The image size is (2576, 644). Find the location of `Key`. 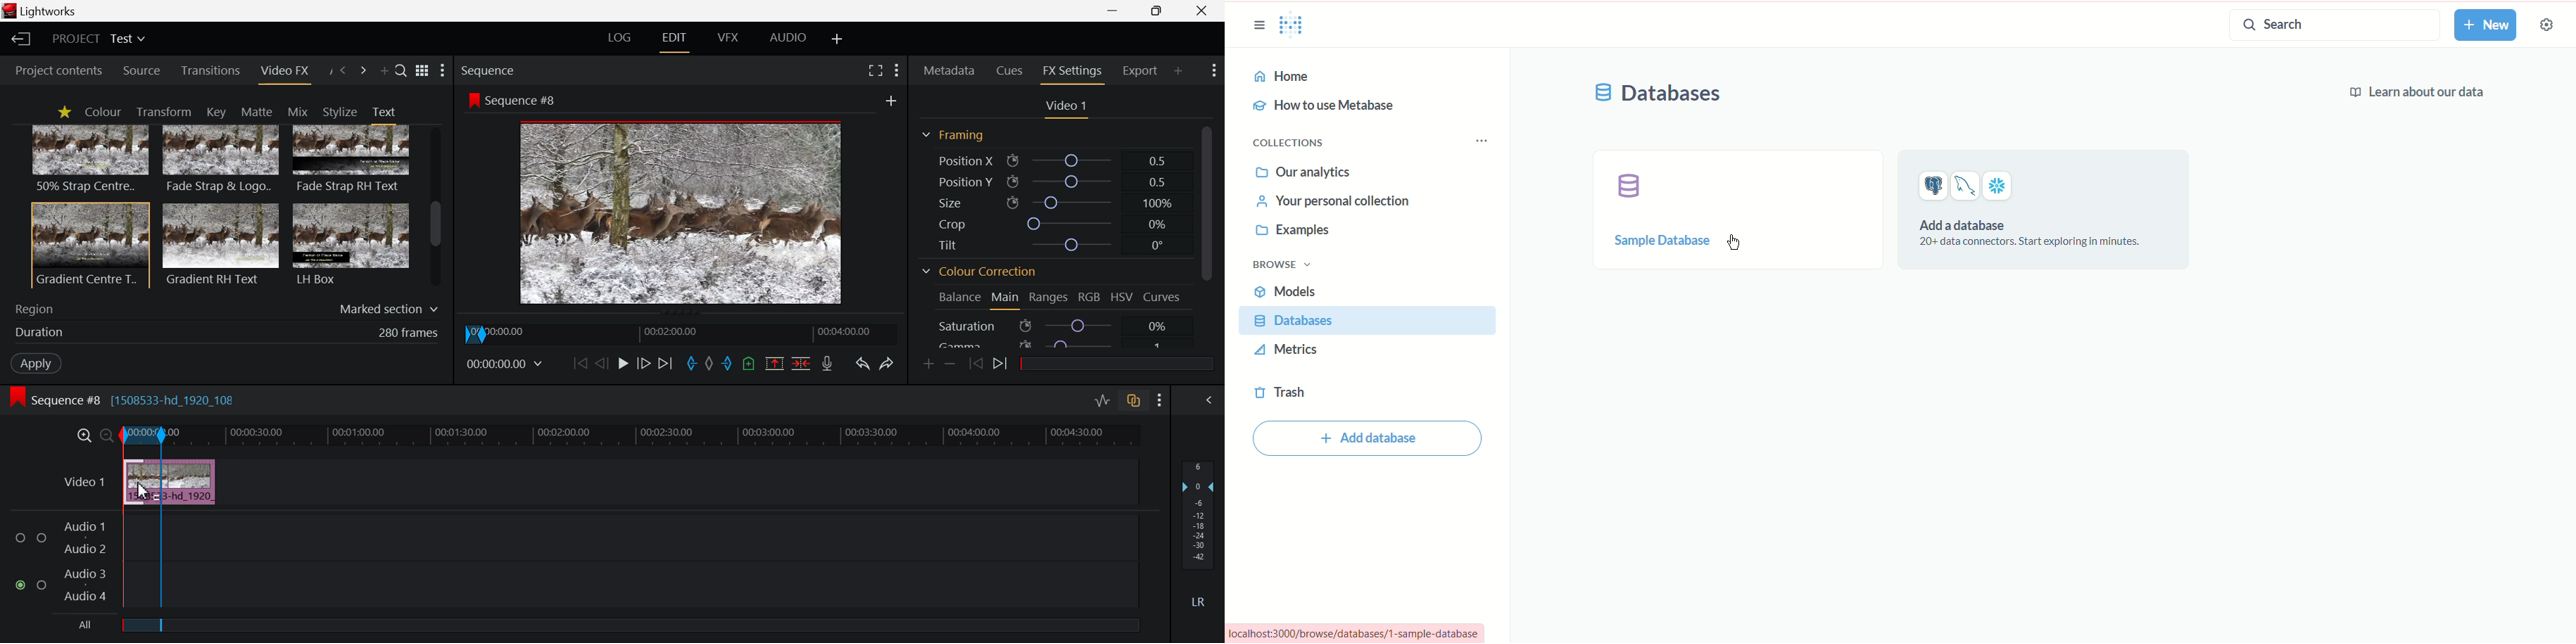

Key is located at coordinates (215, 112).